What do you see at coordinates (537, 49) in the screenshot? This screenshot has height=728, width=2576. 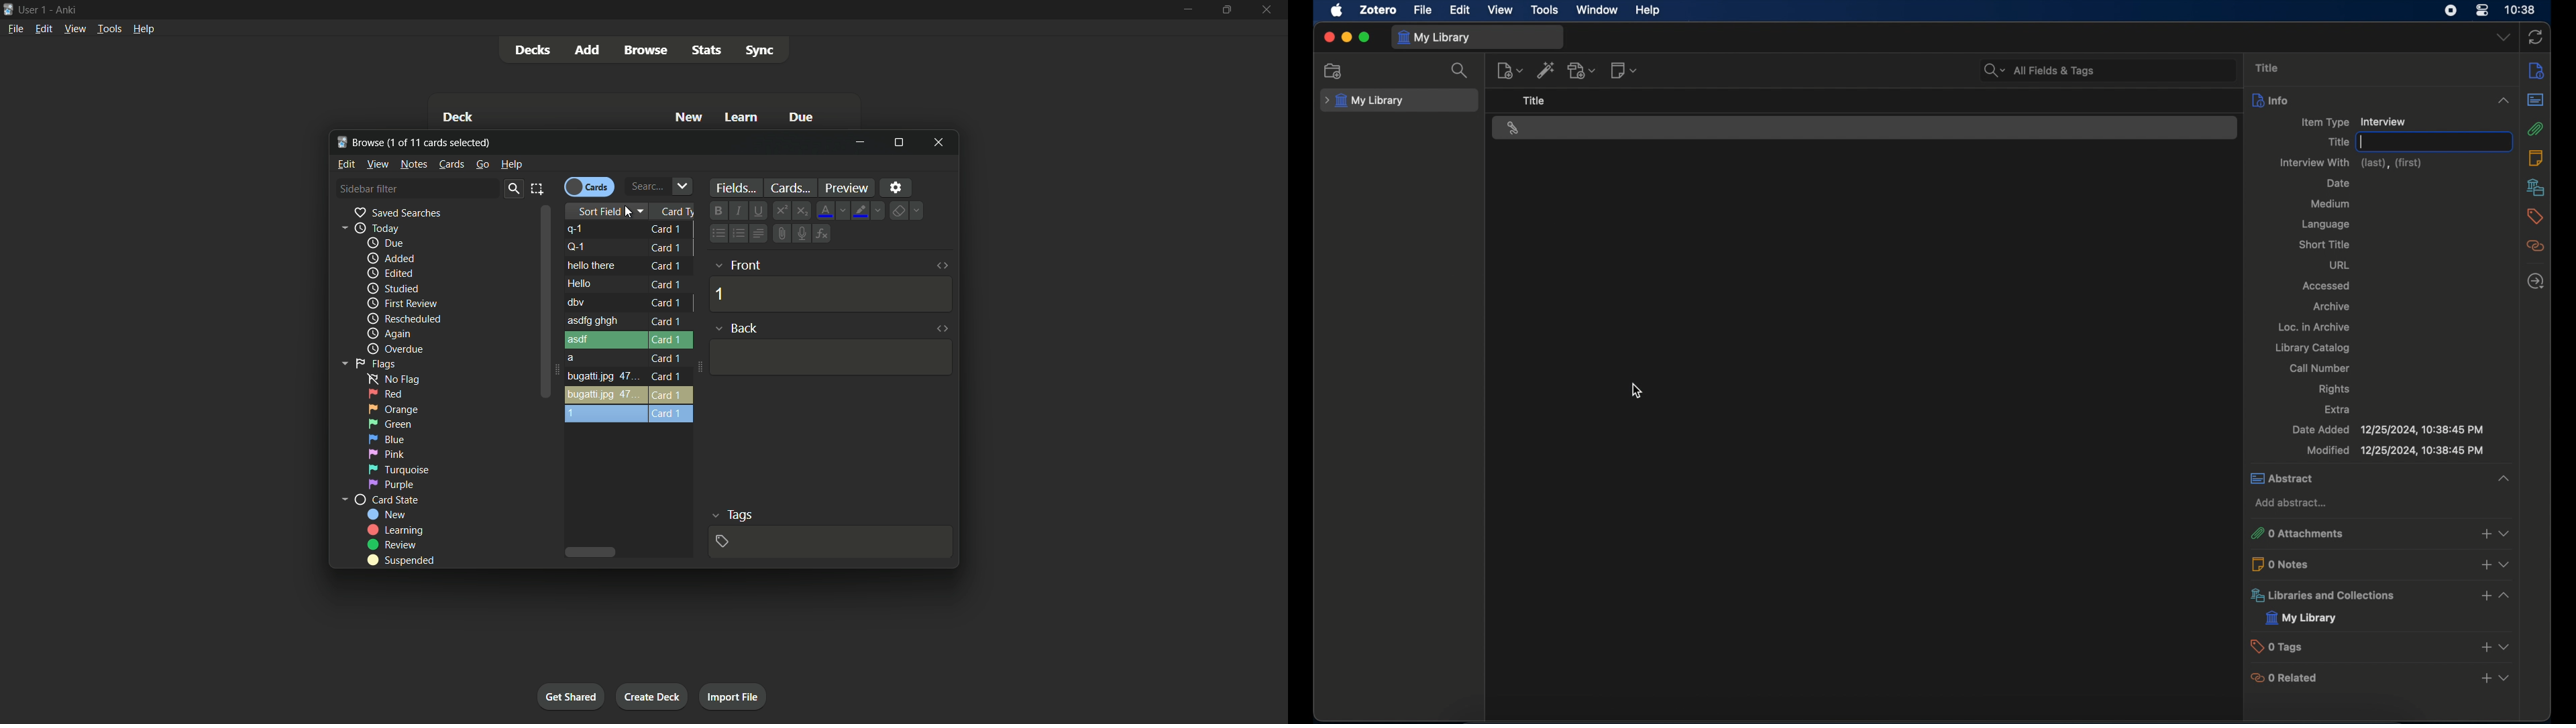 I see `decks` at bounding box center [537, 49].